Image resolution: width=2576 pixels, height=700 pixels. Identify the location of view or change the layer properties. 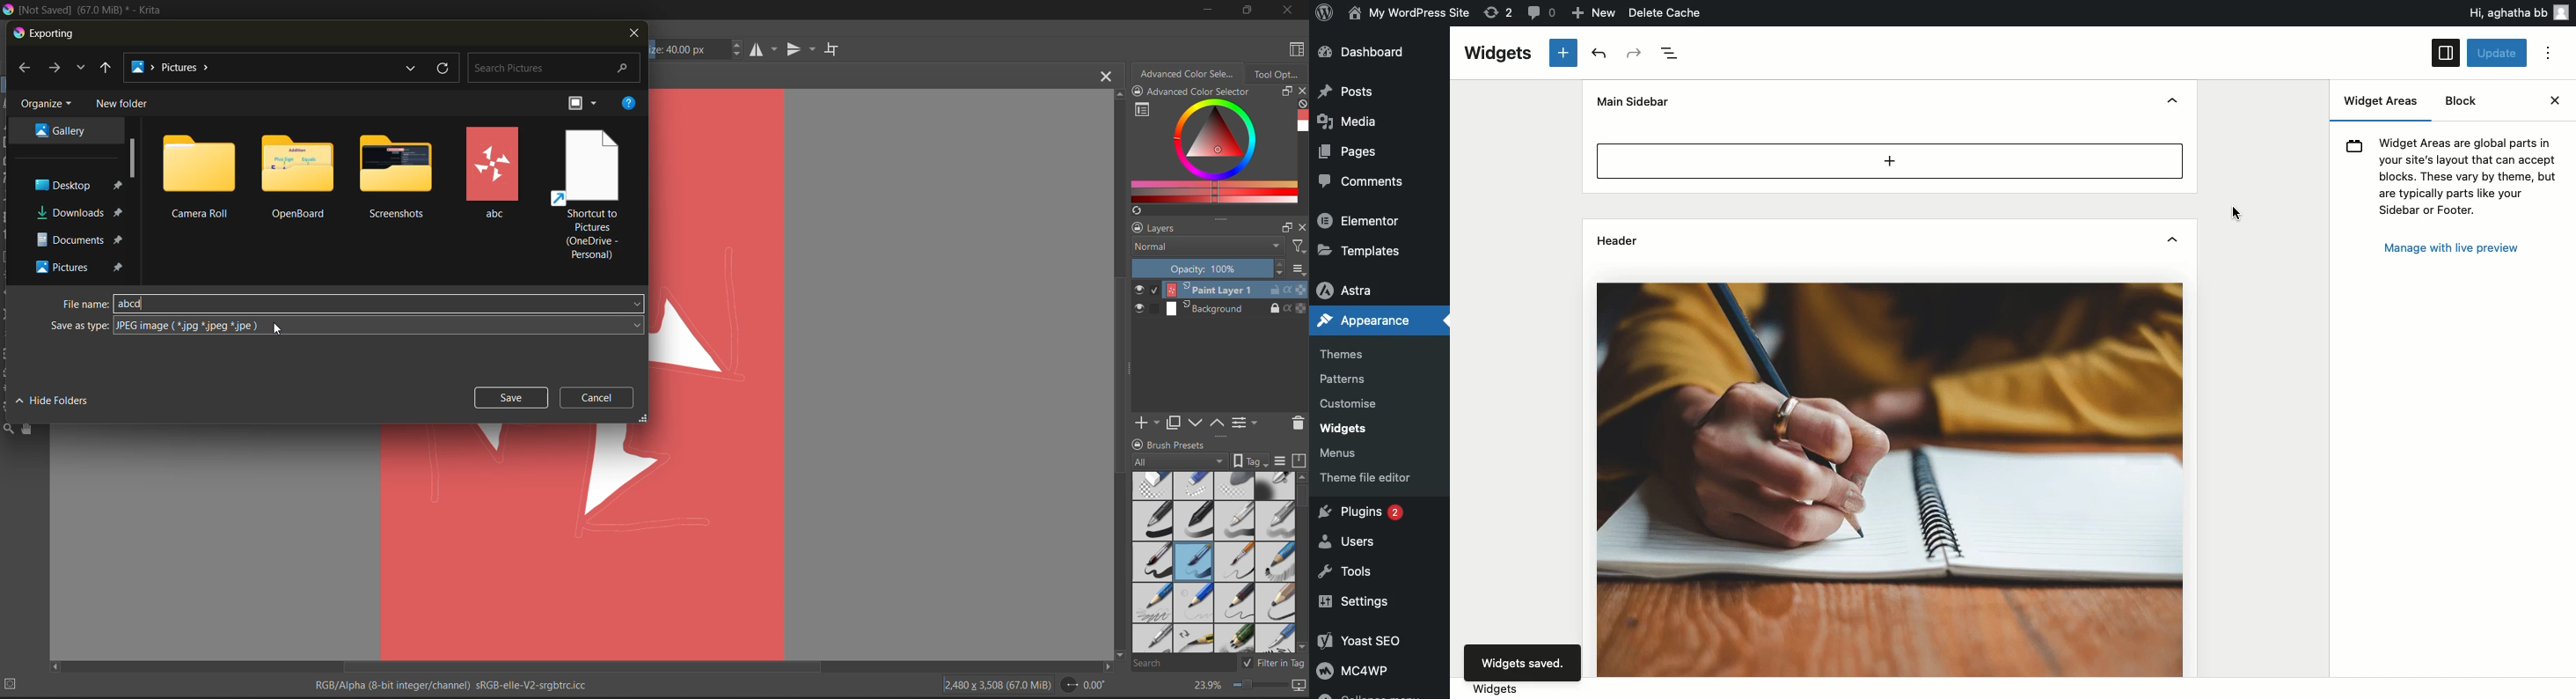
(1246, 421).